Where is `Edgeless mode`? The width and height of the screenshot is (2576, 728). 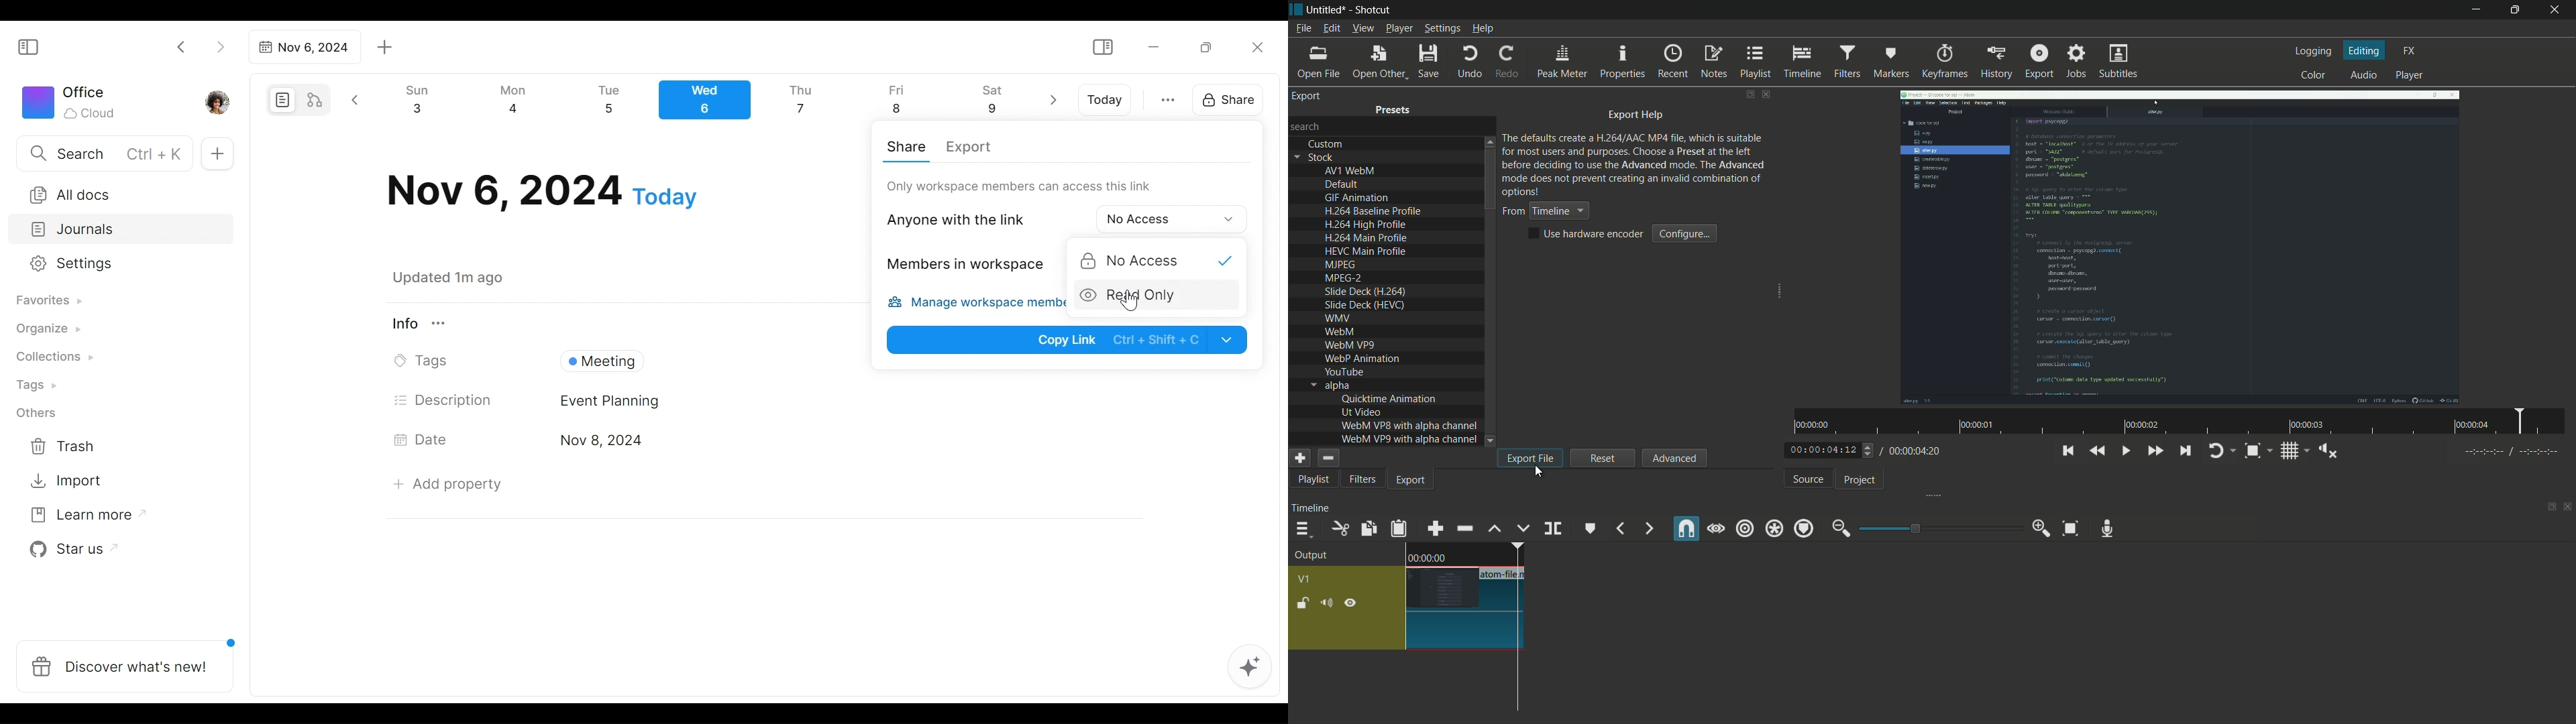 Edgeless mode is located at coordinates (316, 99).